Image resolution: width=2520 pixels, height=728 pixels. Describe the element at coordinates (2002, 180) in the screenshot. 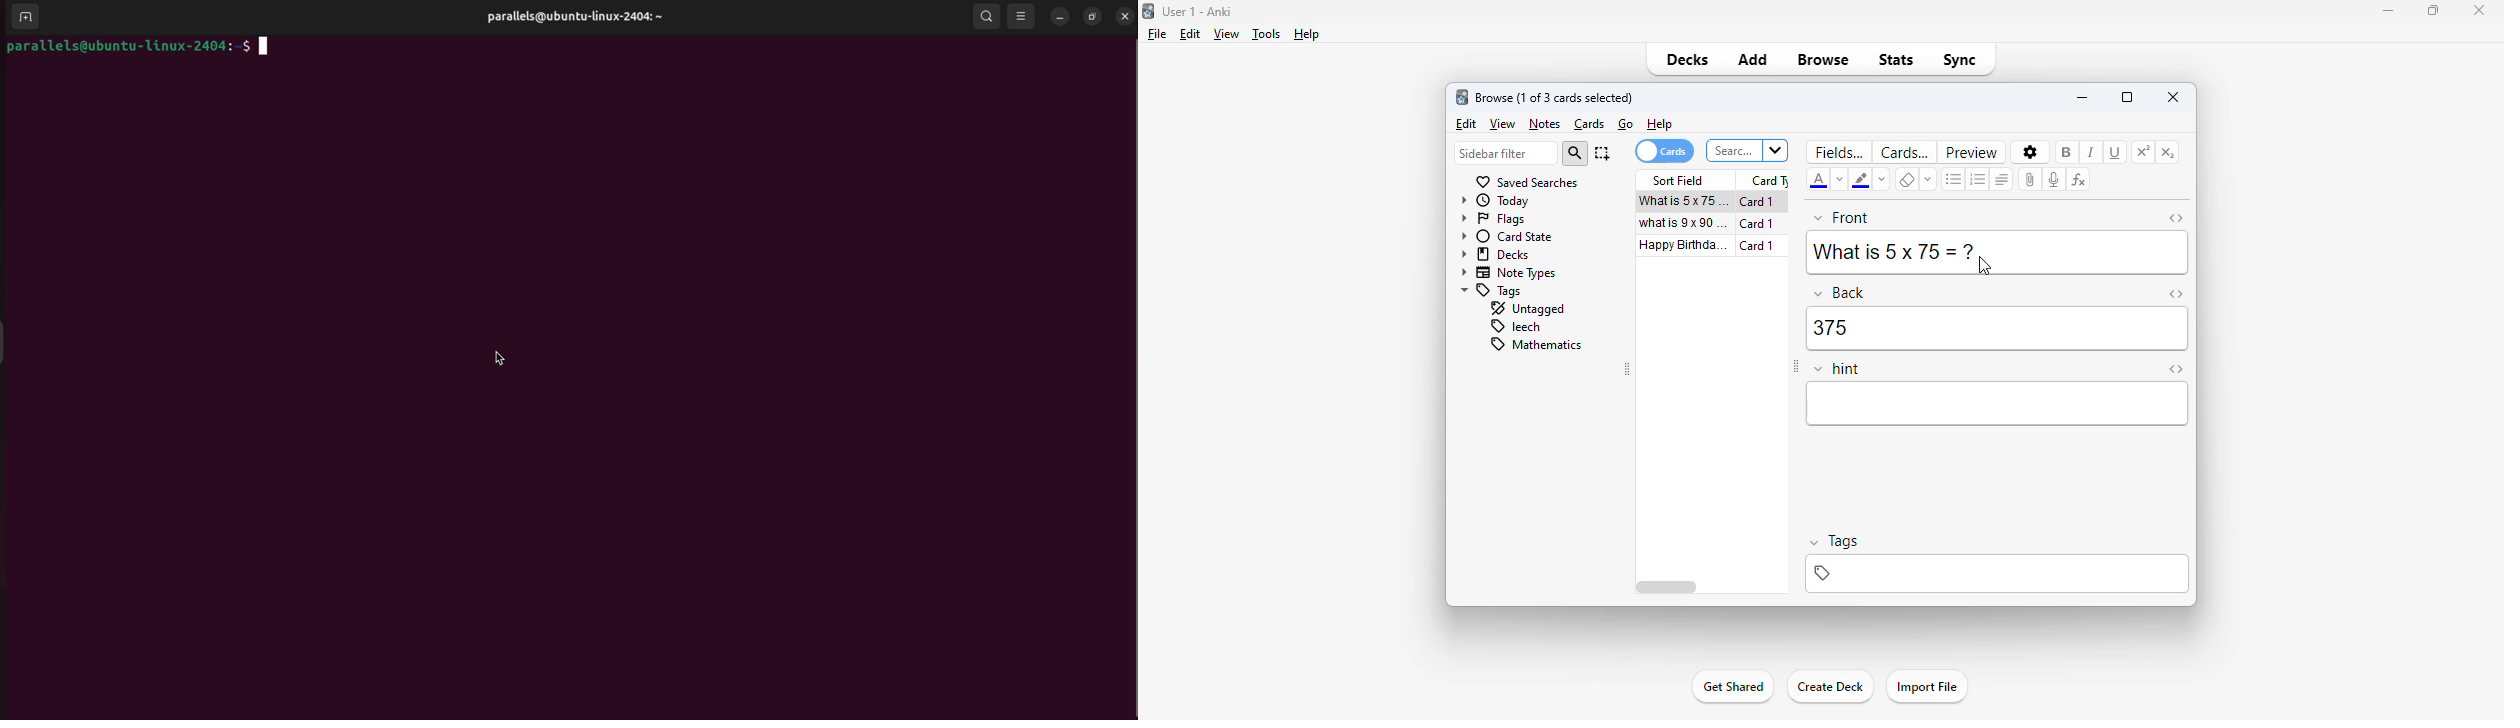

I see `alignment` at that location.